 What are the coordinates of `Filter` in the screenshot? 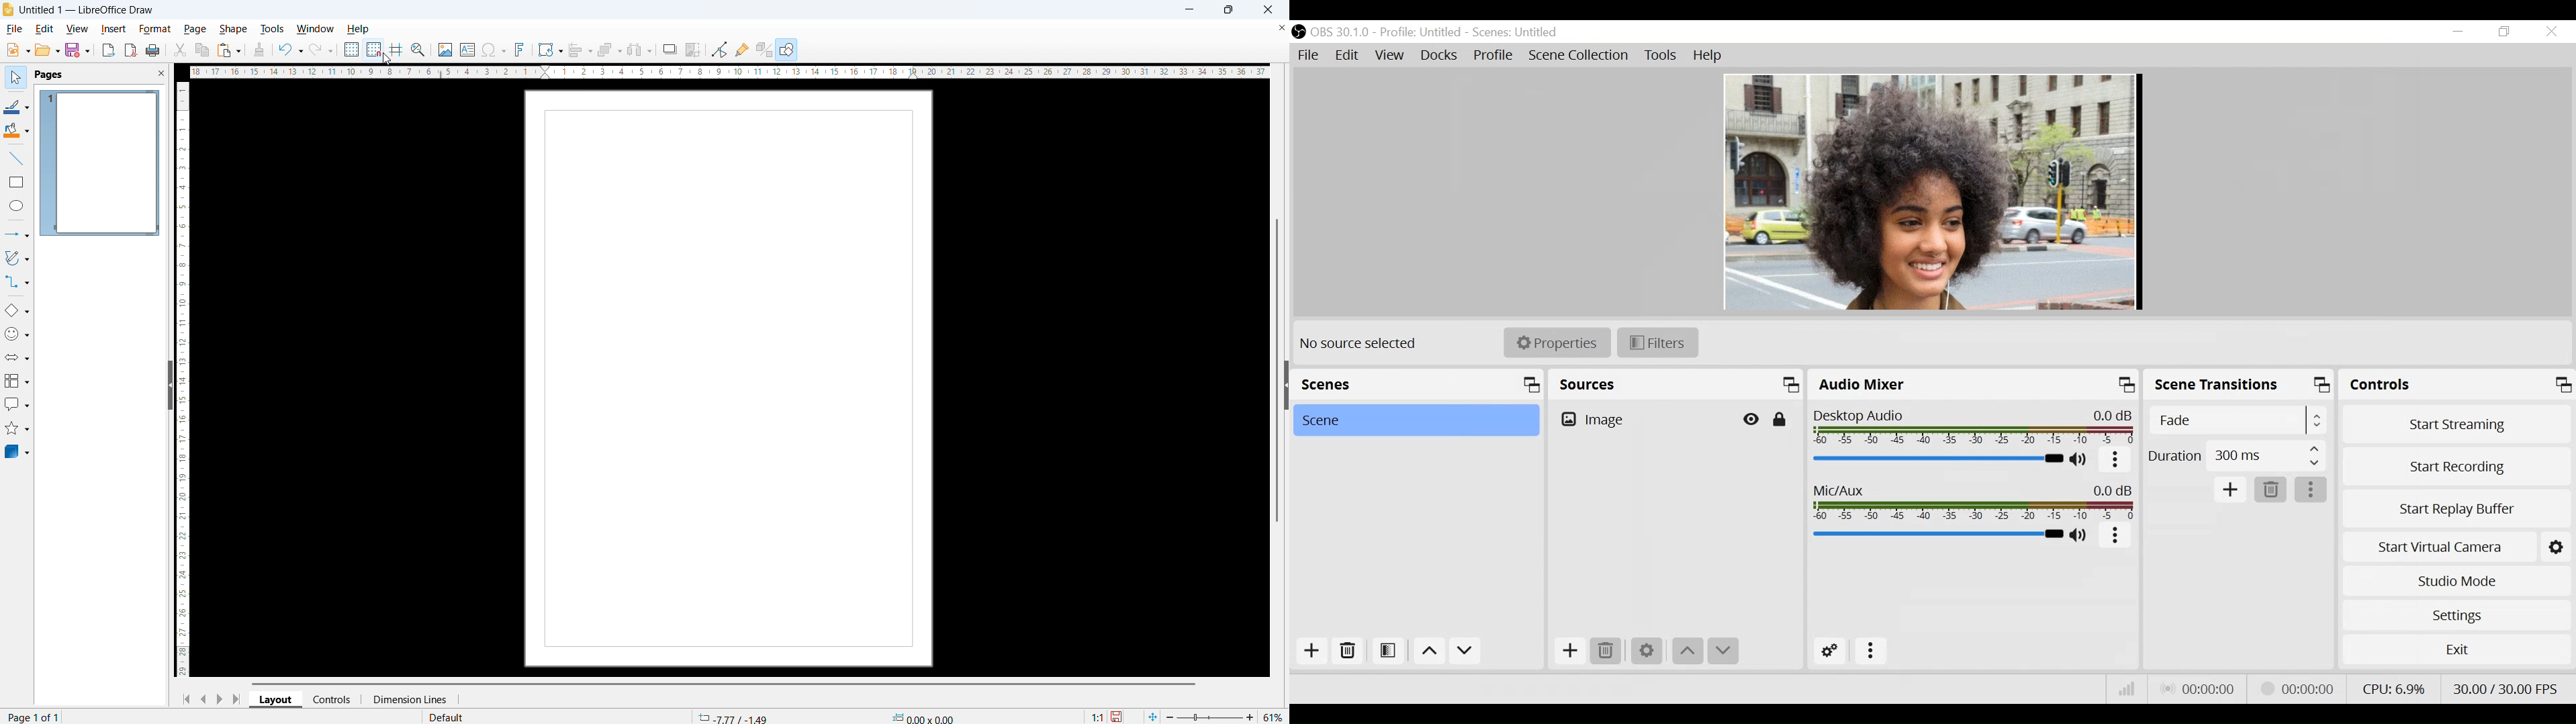 It's located at (1657, 344).